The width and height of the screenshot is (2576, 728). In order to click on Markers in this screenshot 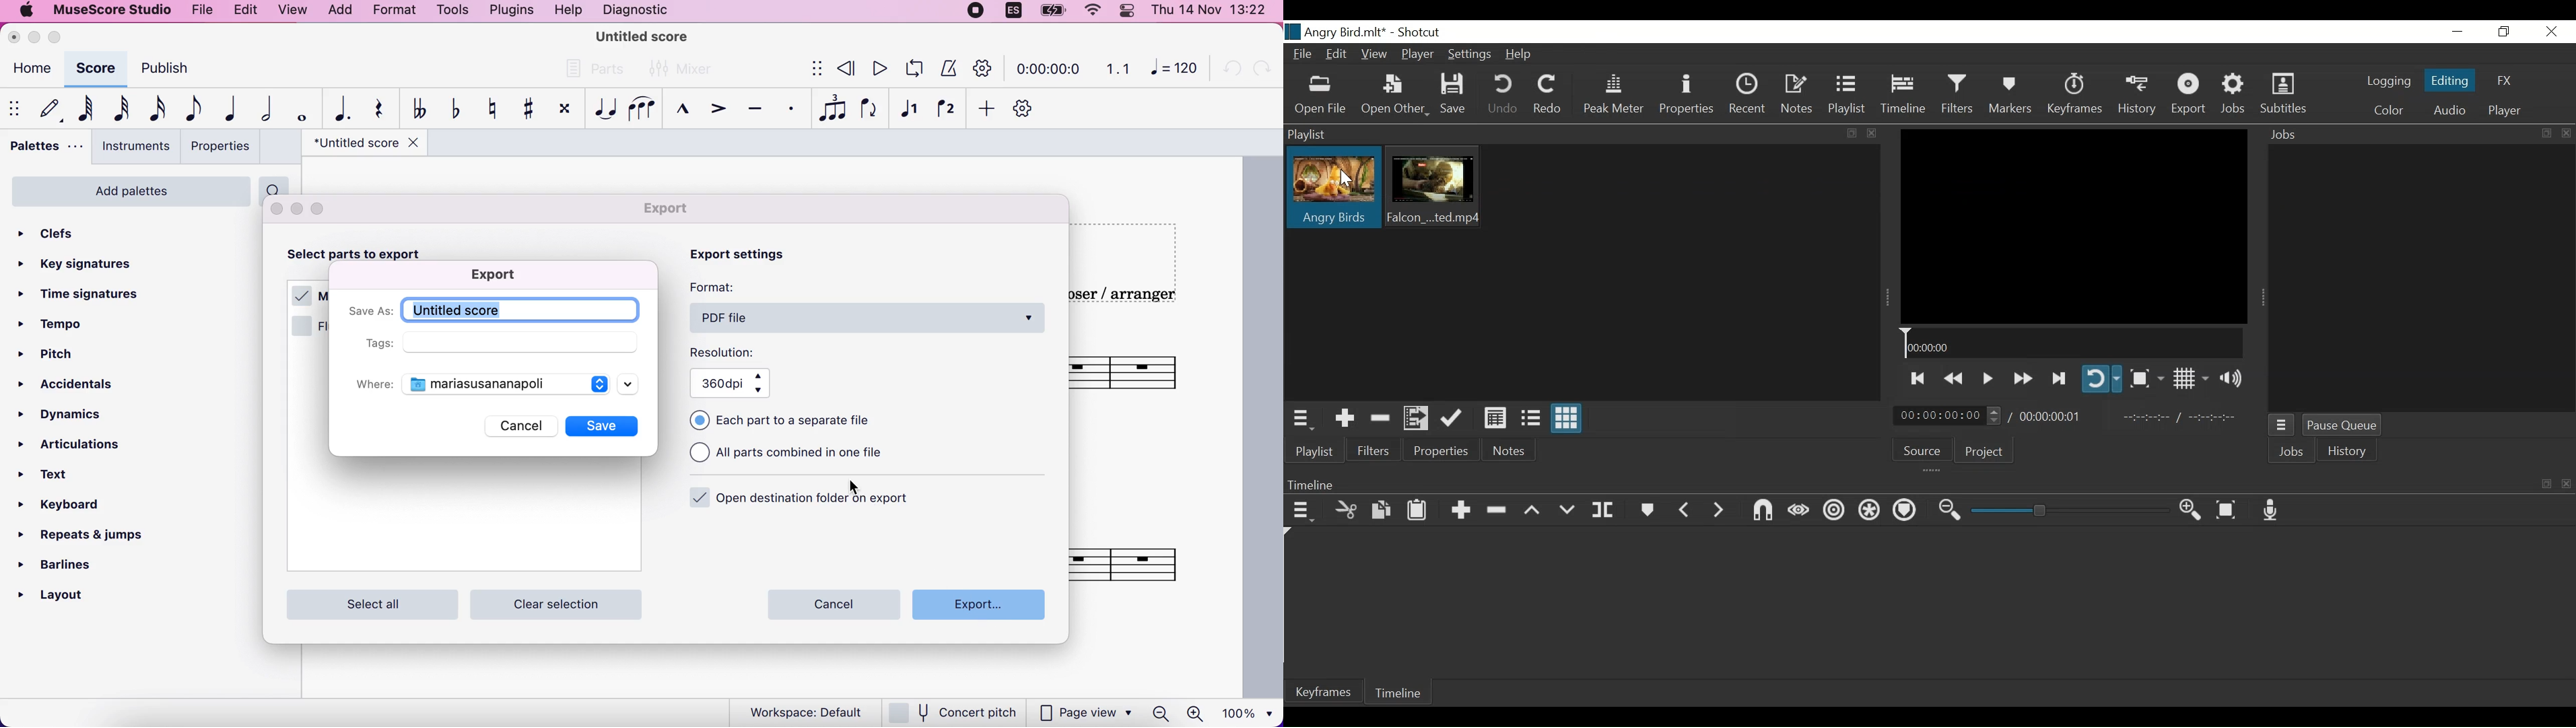, I will do `click(1648, 509)`.